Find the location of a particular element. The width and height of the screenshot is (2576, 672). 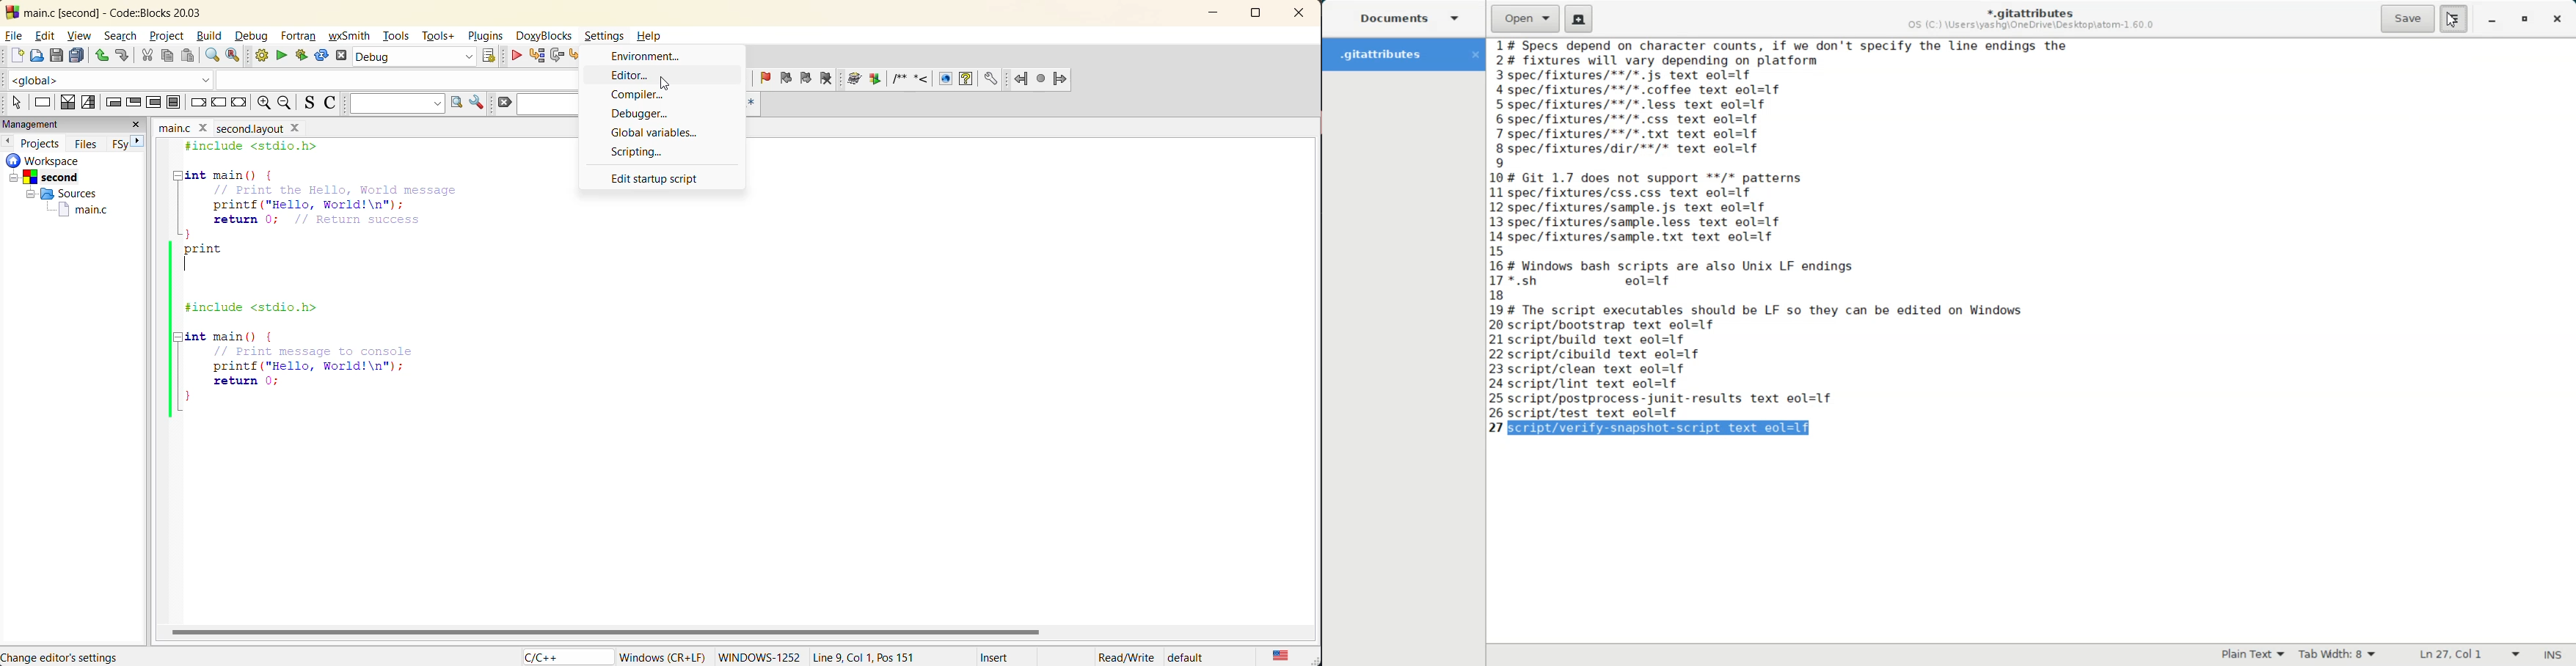

rebuild is located at coordinates (319, 56).